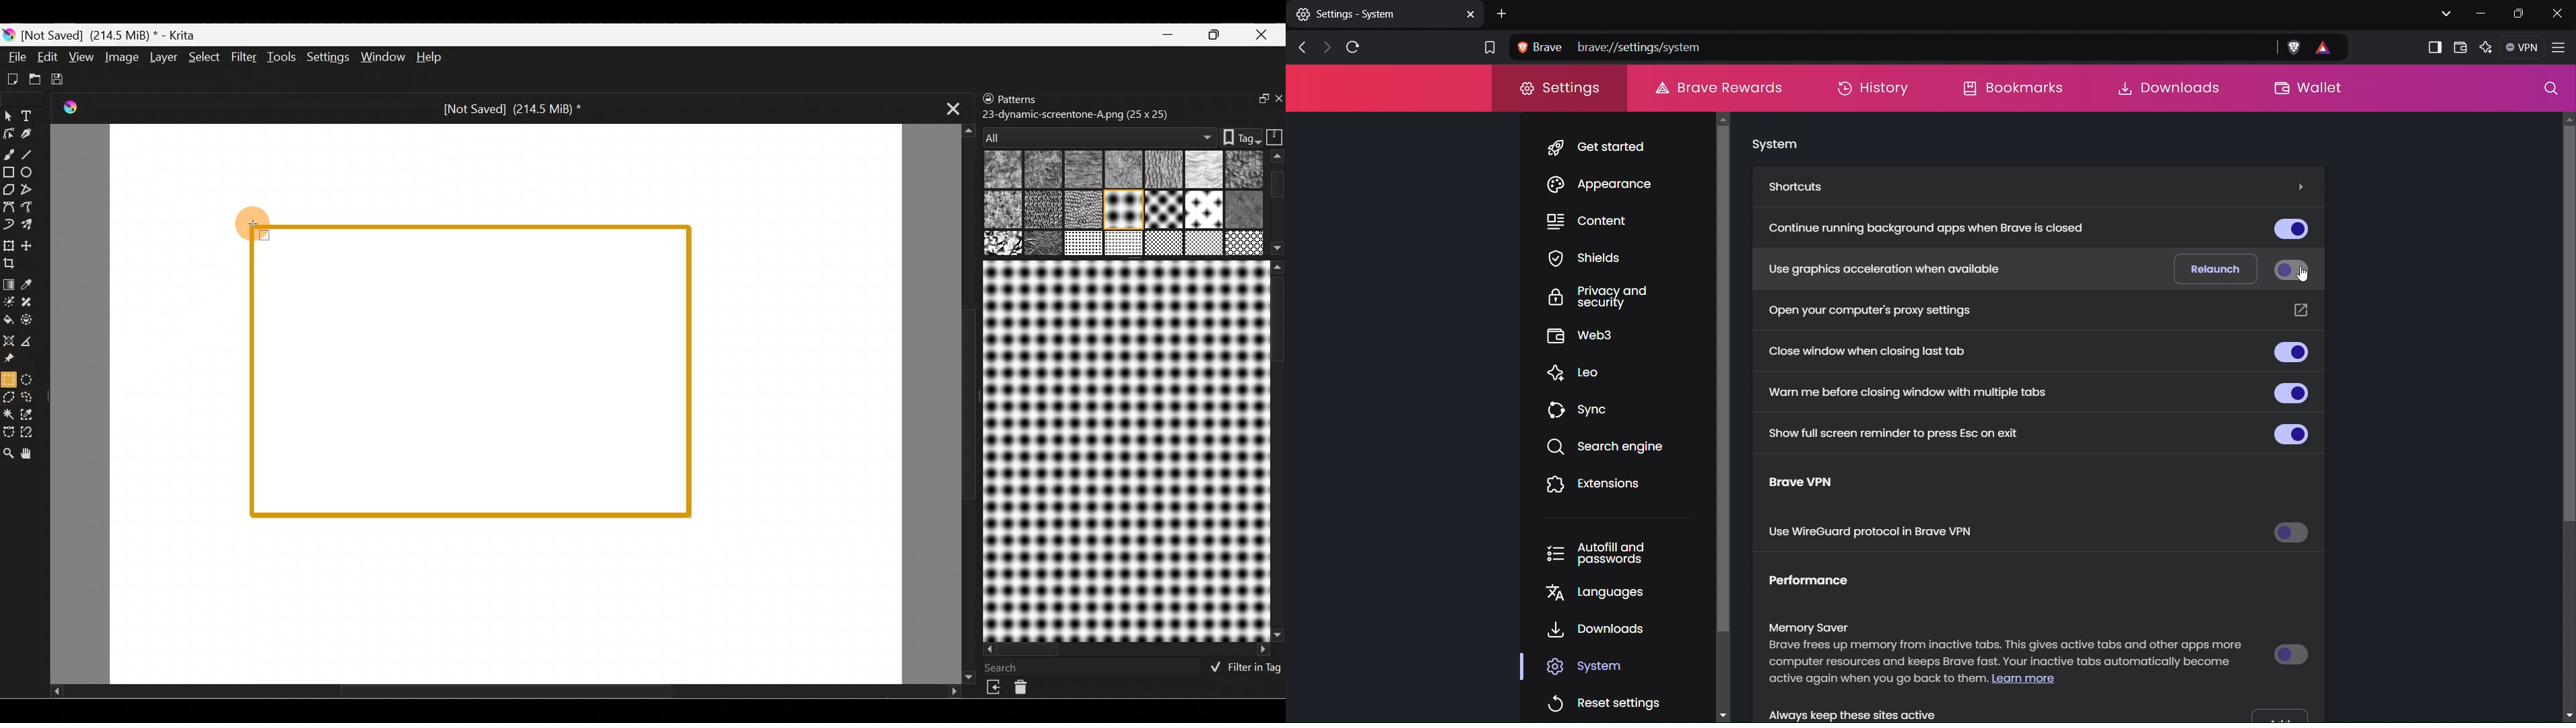 The width and height of the screenshot is (2576, 728). I want to click on Scroll bar, so click(1277, 451).